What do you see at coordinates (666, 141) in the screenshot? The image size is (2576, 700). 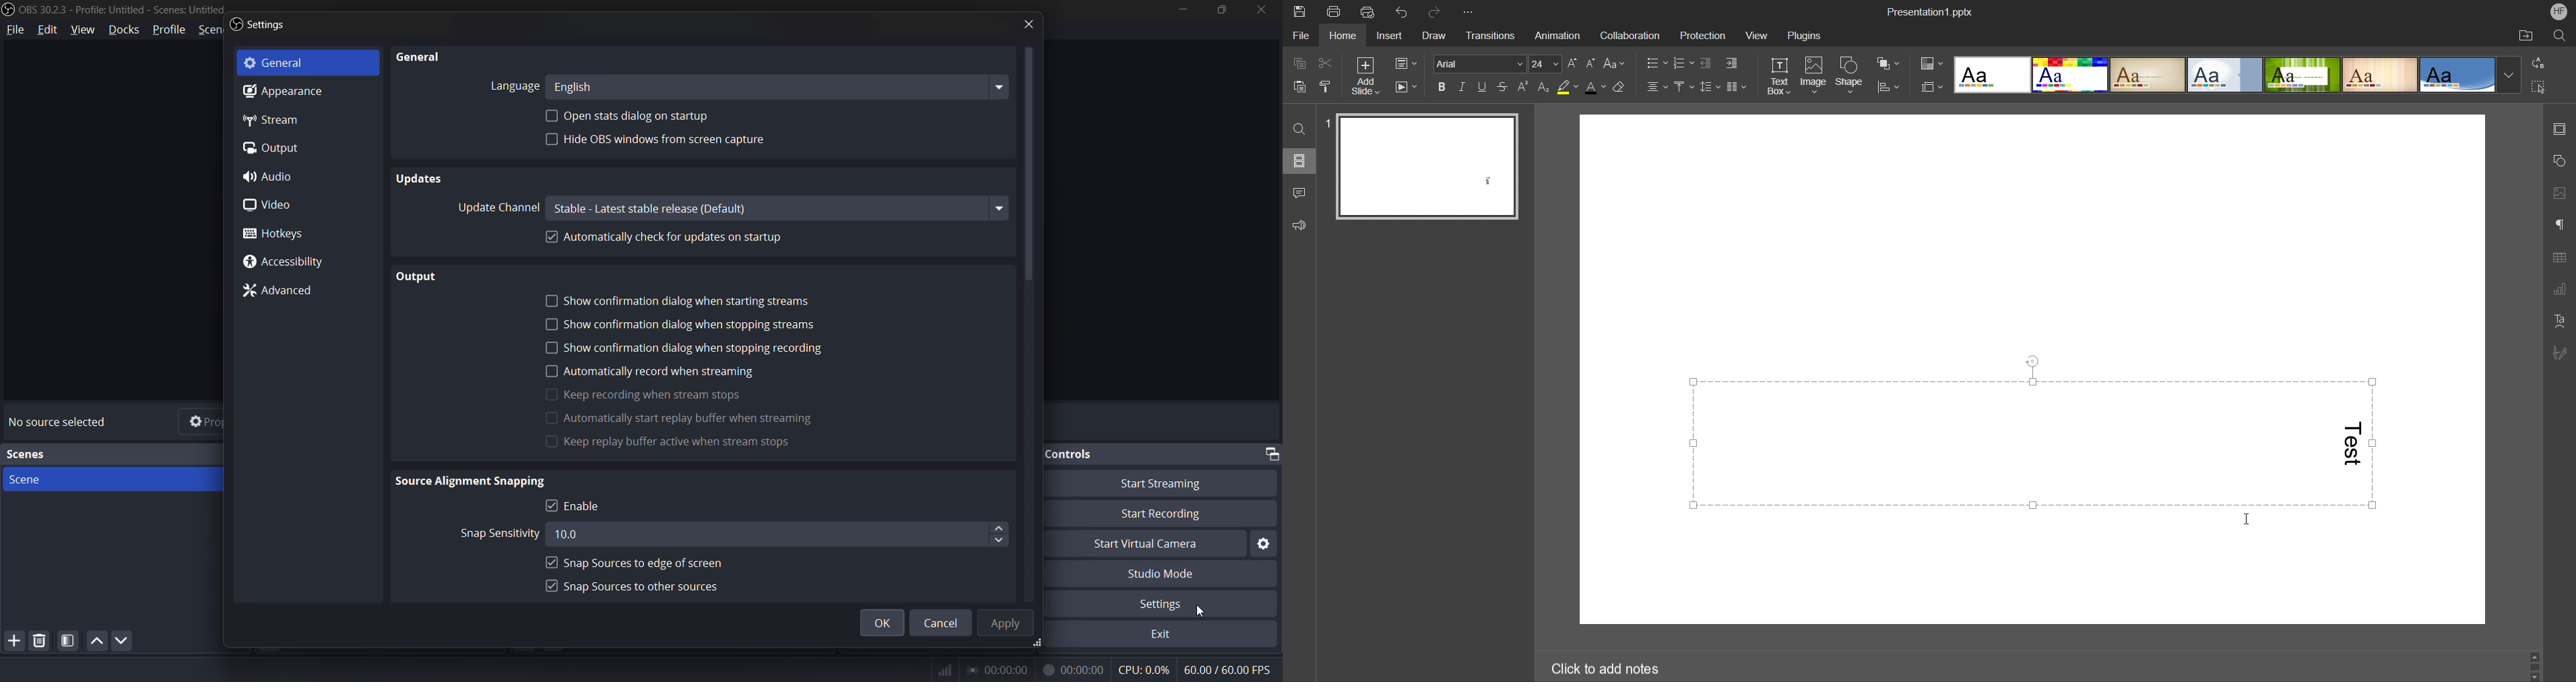 I see `hide obs windows from screen capture` at bounding box center [666, 141].